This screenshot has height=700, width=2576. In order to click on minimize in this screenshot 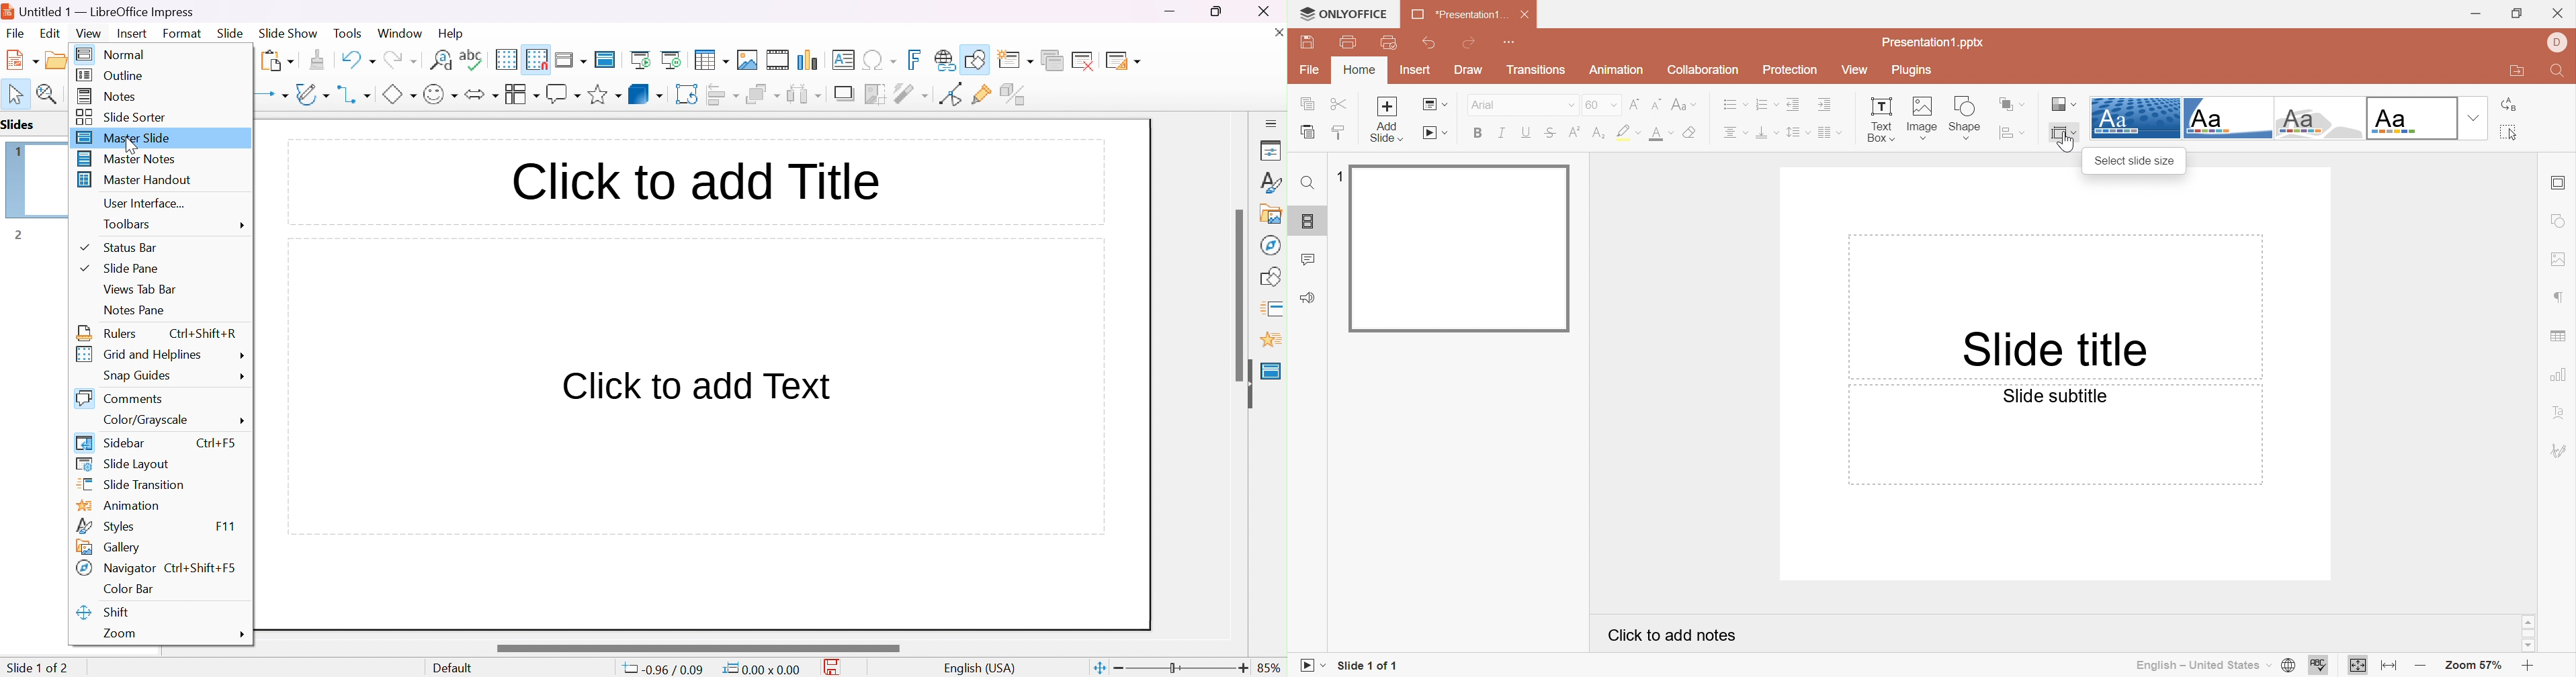, I will do `click(1172, 11)`.